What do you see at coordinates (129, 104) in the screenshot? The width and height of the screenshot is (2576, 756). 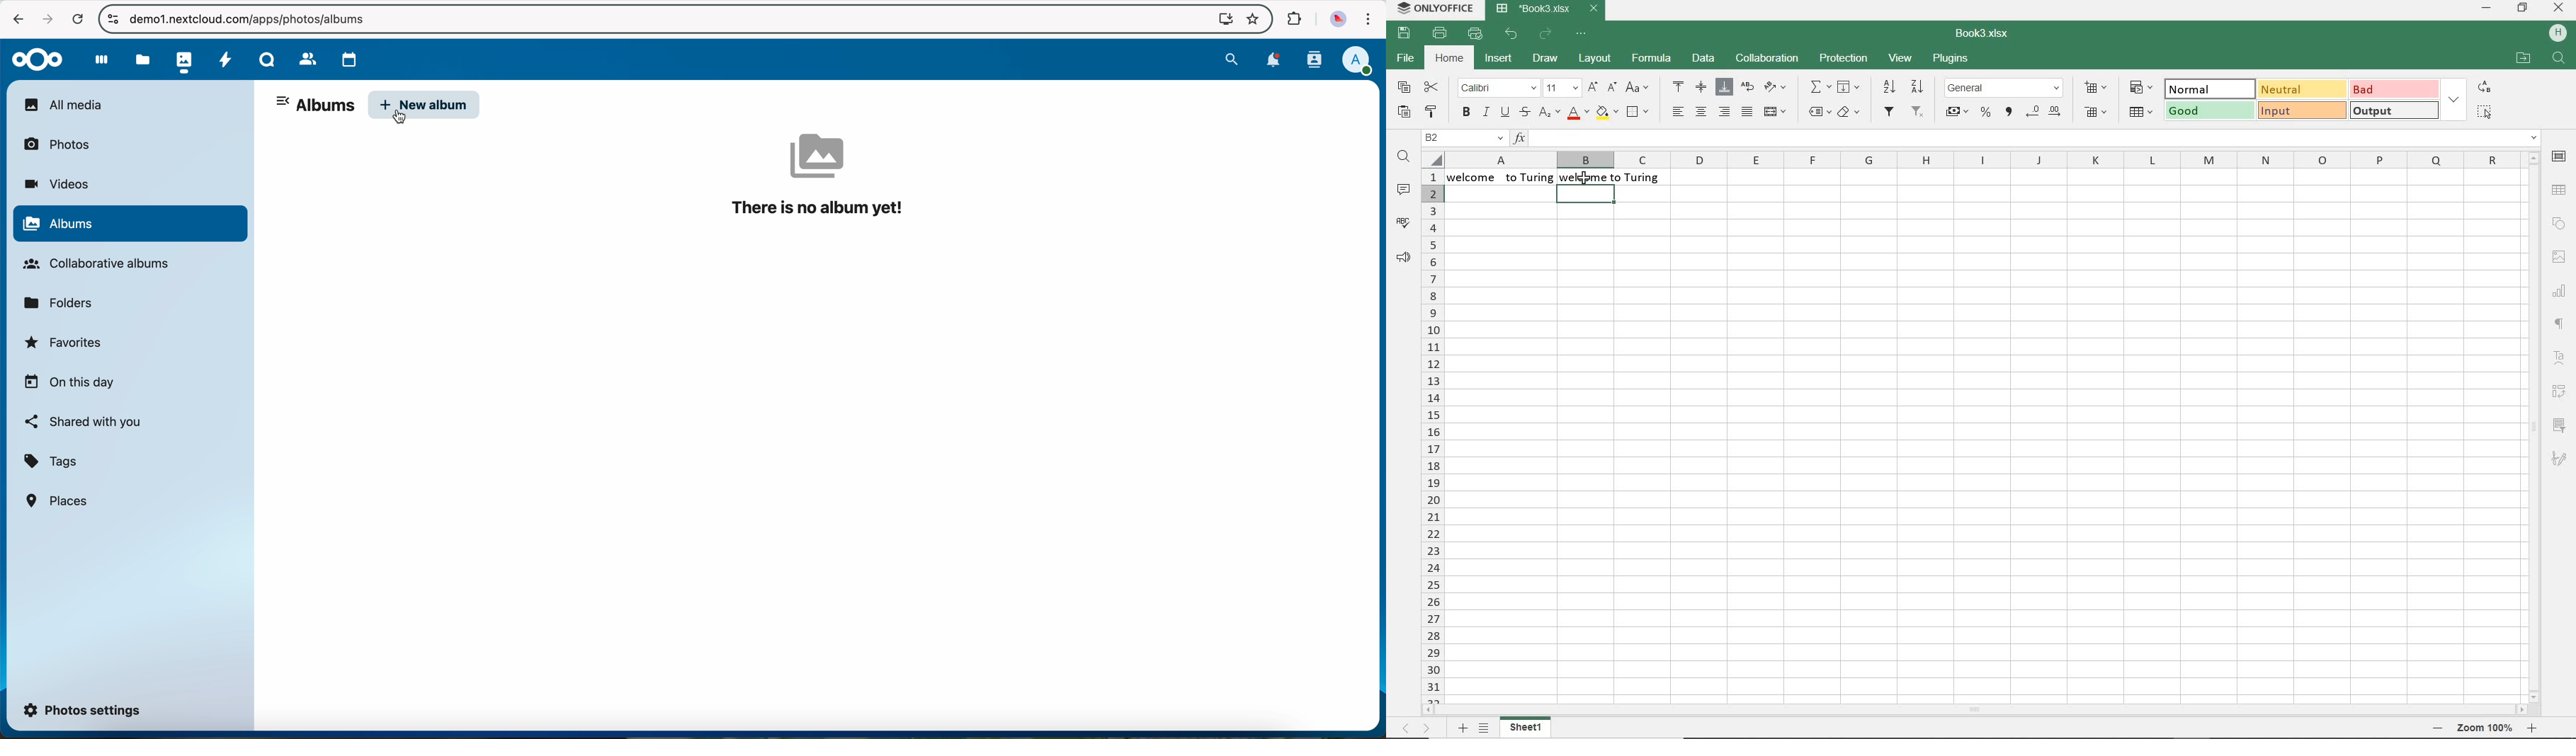 I see `all media` at bounding box center [129, 104].